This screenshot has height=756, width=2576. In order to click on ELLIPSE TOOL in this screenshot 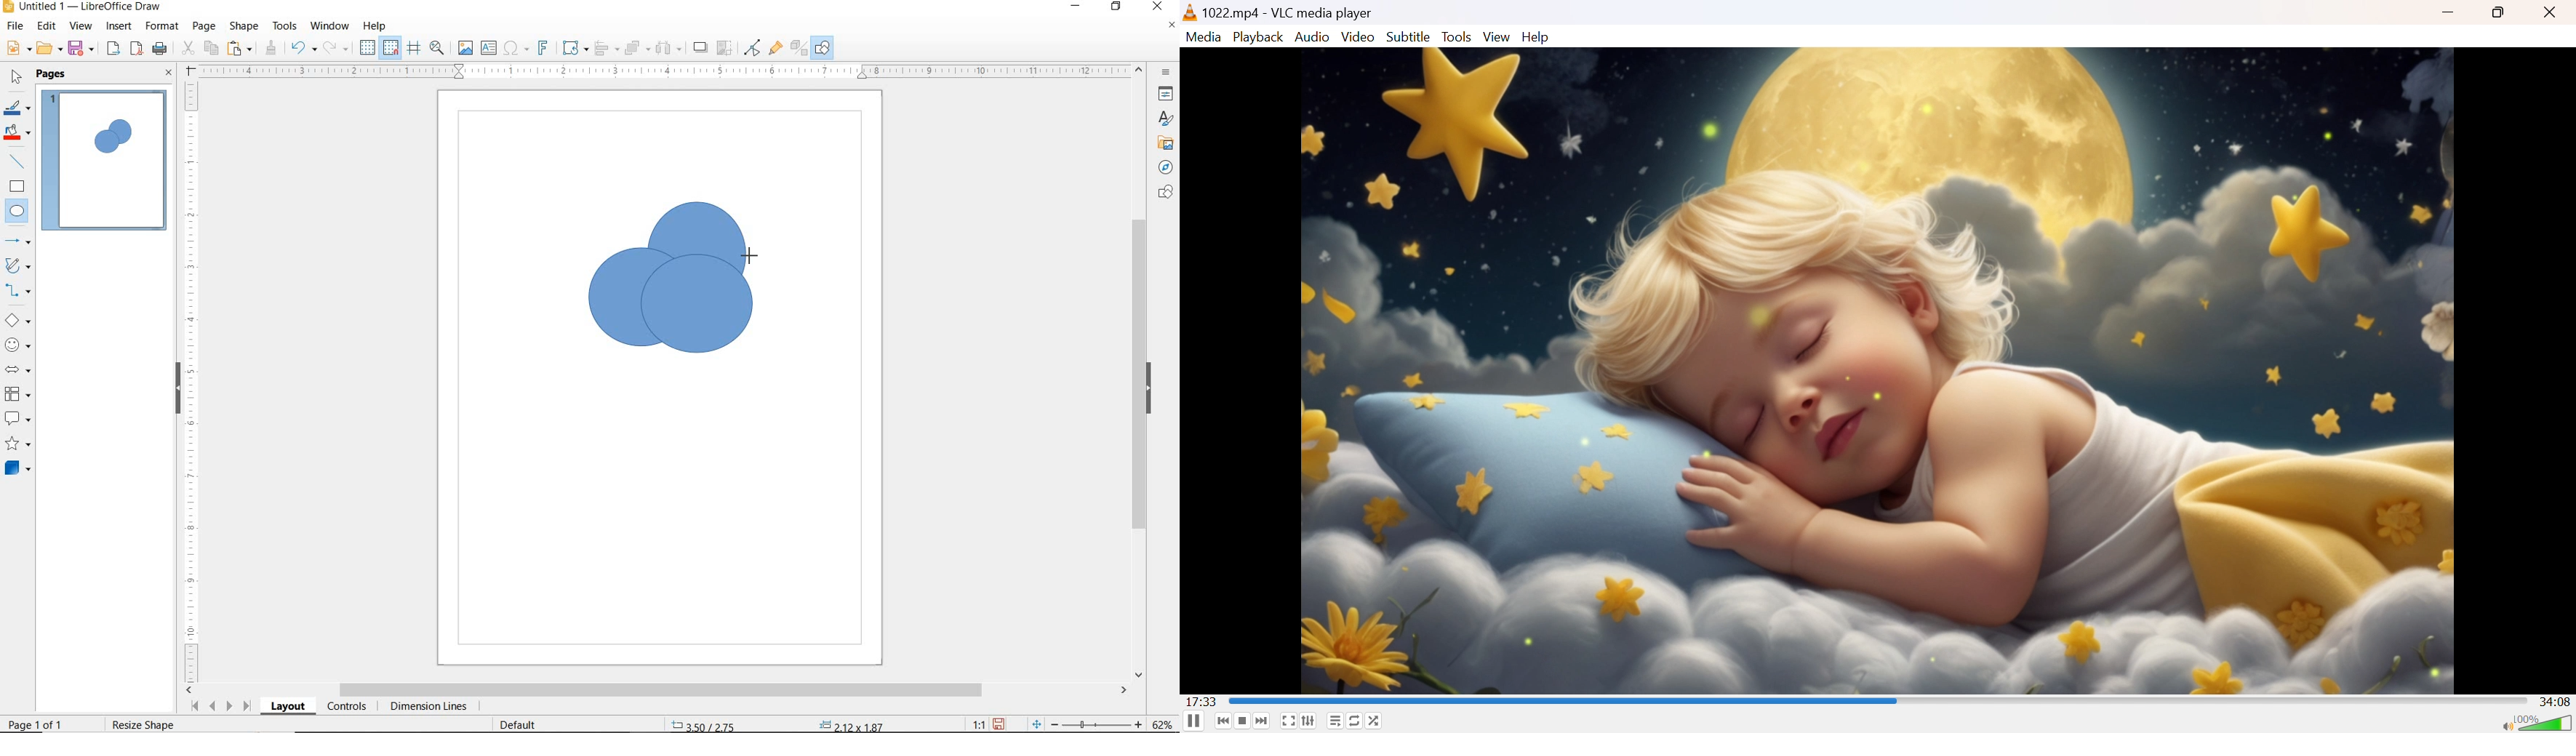, I will do `click(644, 355)`.